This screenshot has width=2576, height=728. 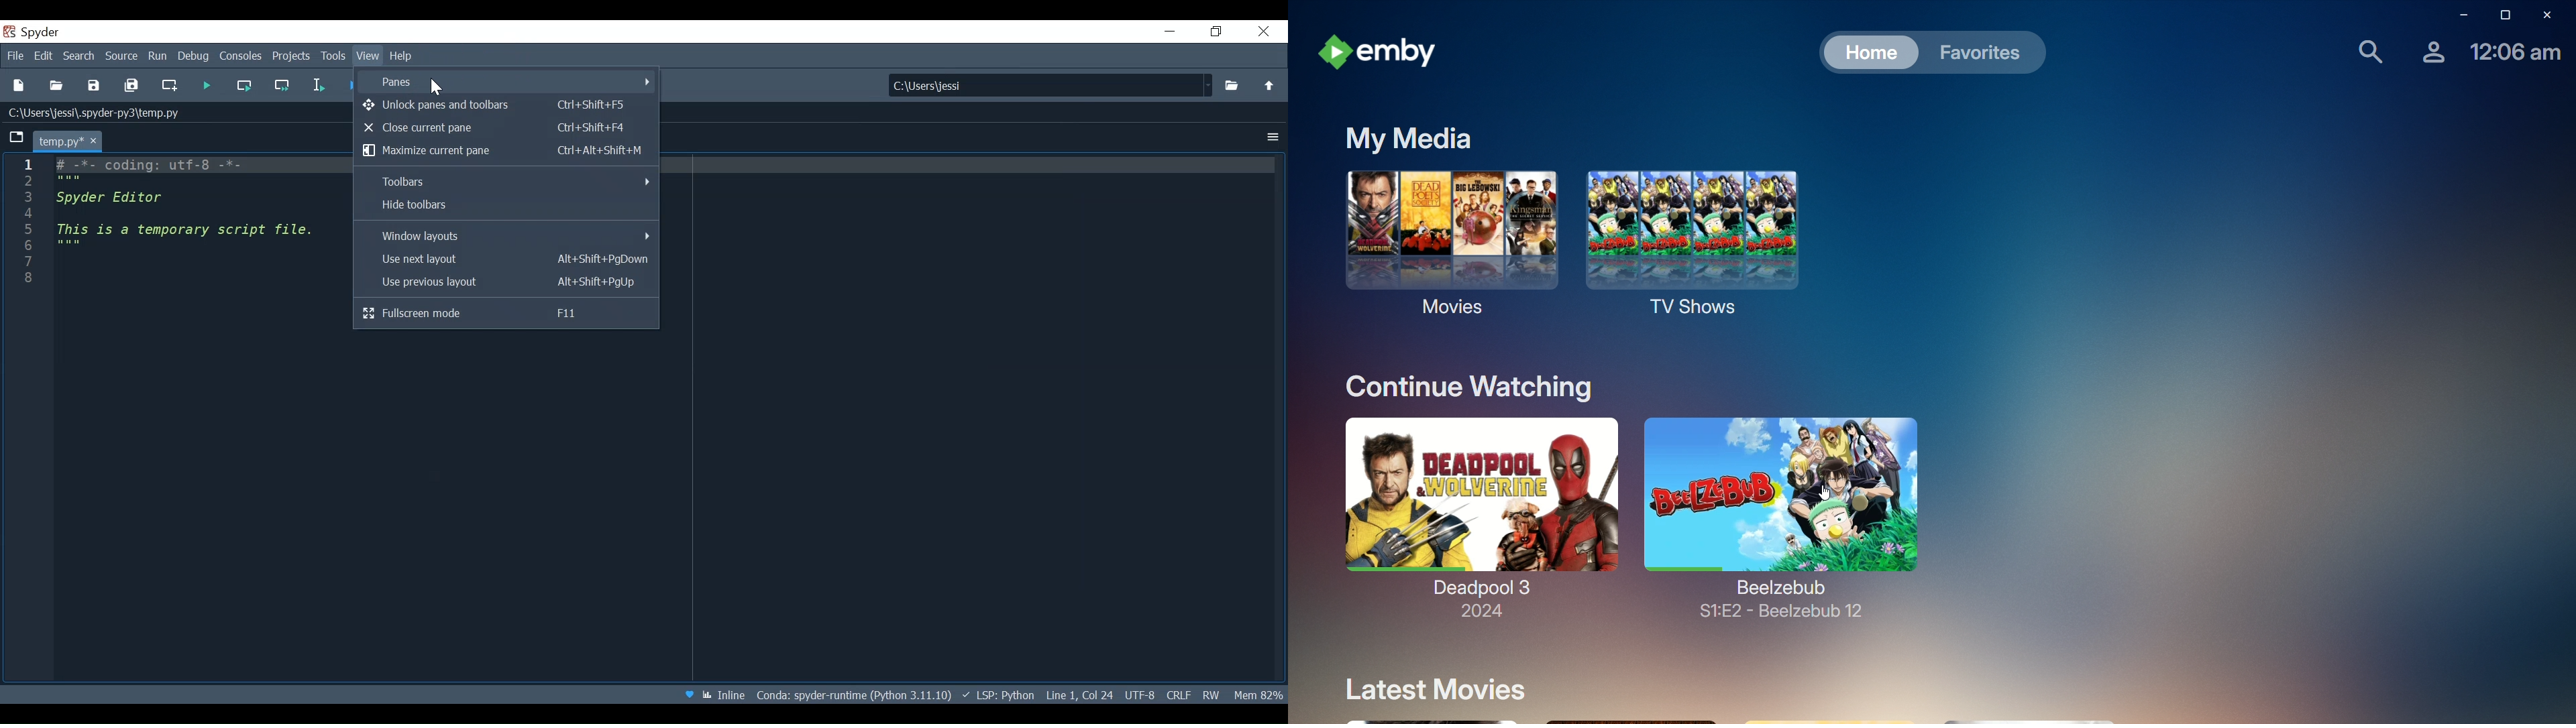 I want to click on Close, so click(x=1263, y=31).